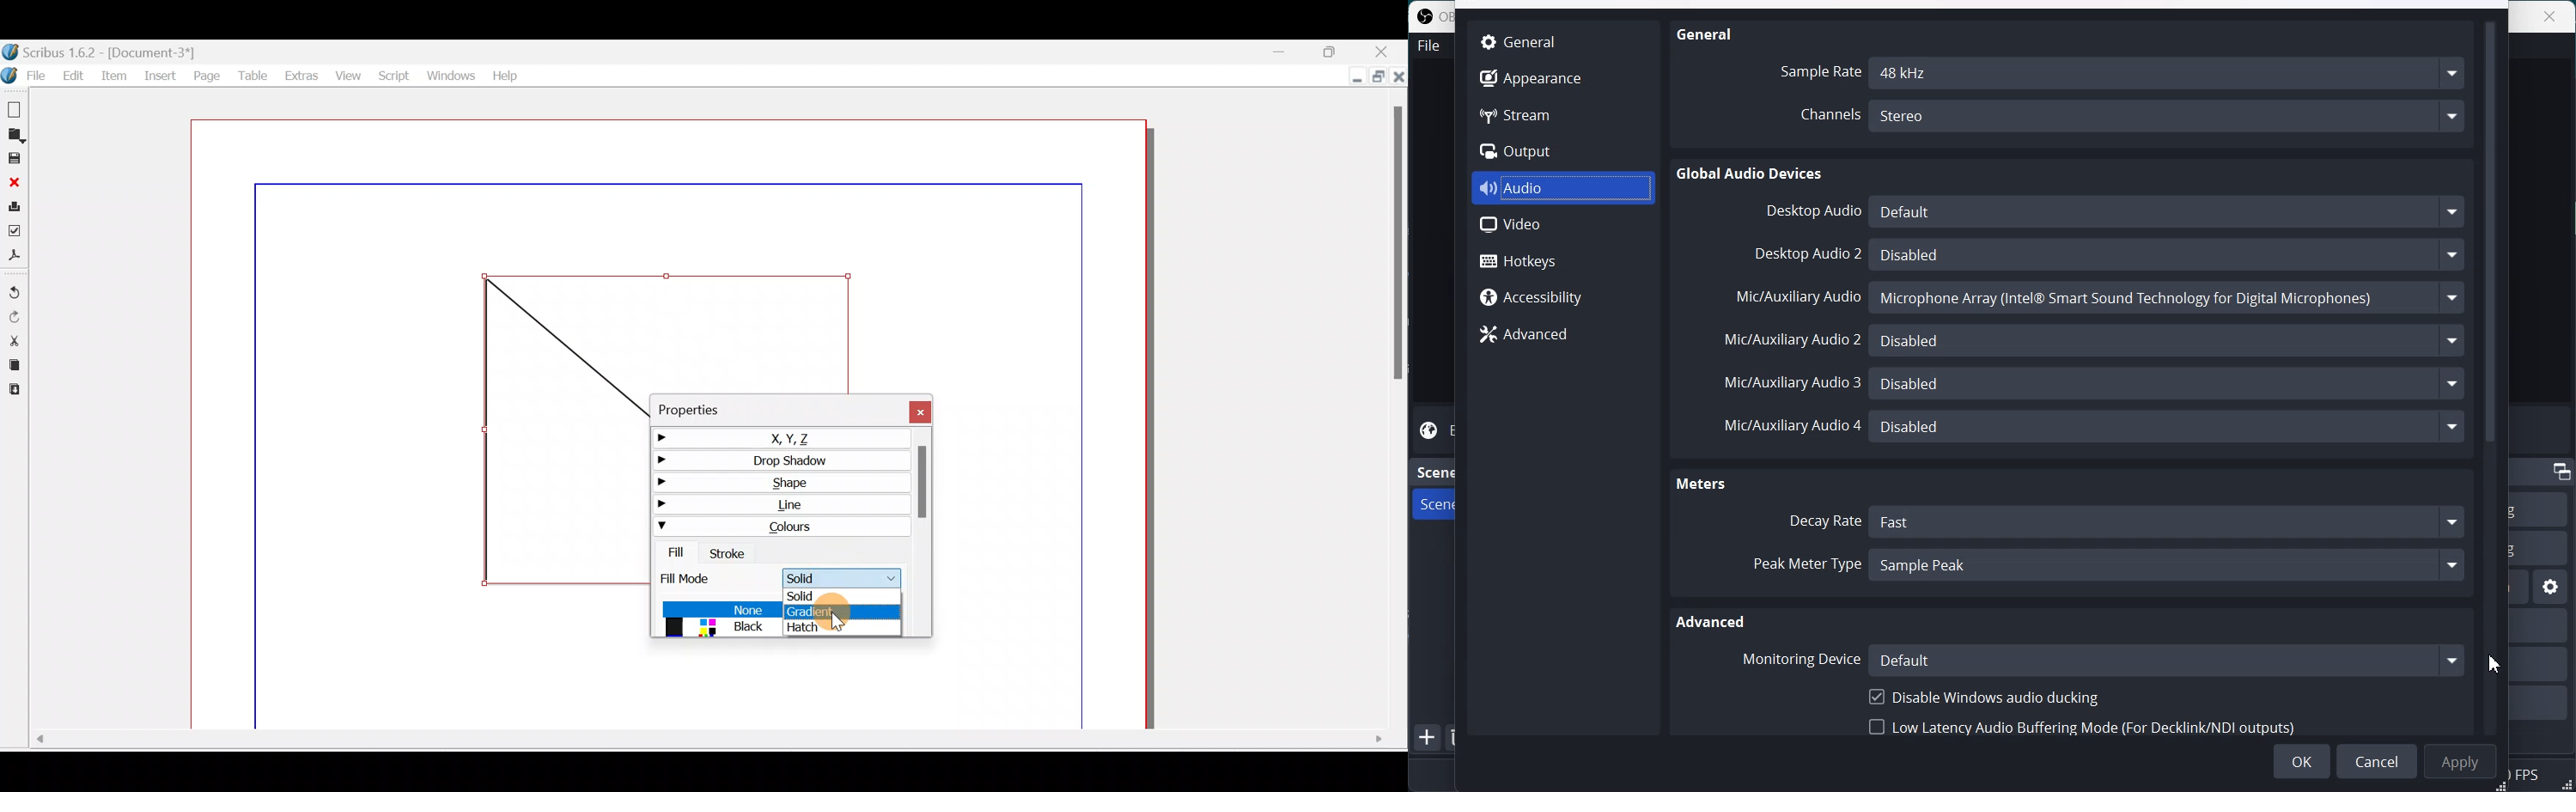 Image resolution: width=2576 pixels, height=812 pixels. What do you see at coordinates (1389, 53) in the screenshot?
I see `Close` at bounding box center [1389, 53].